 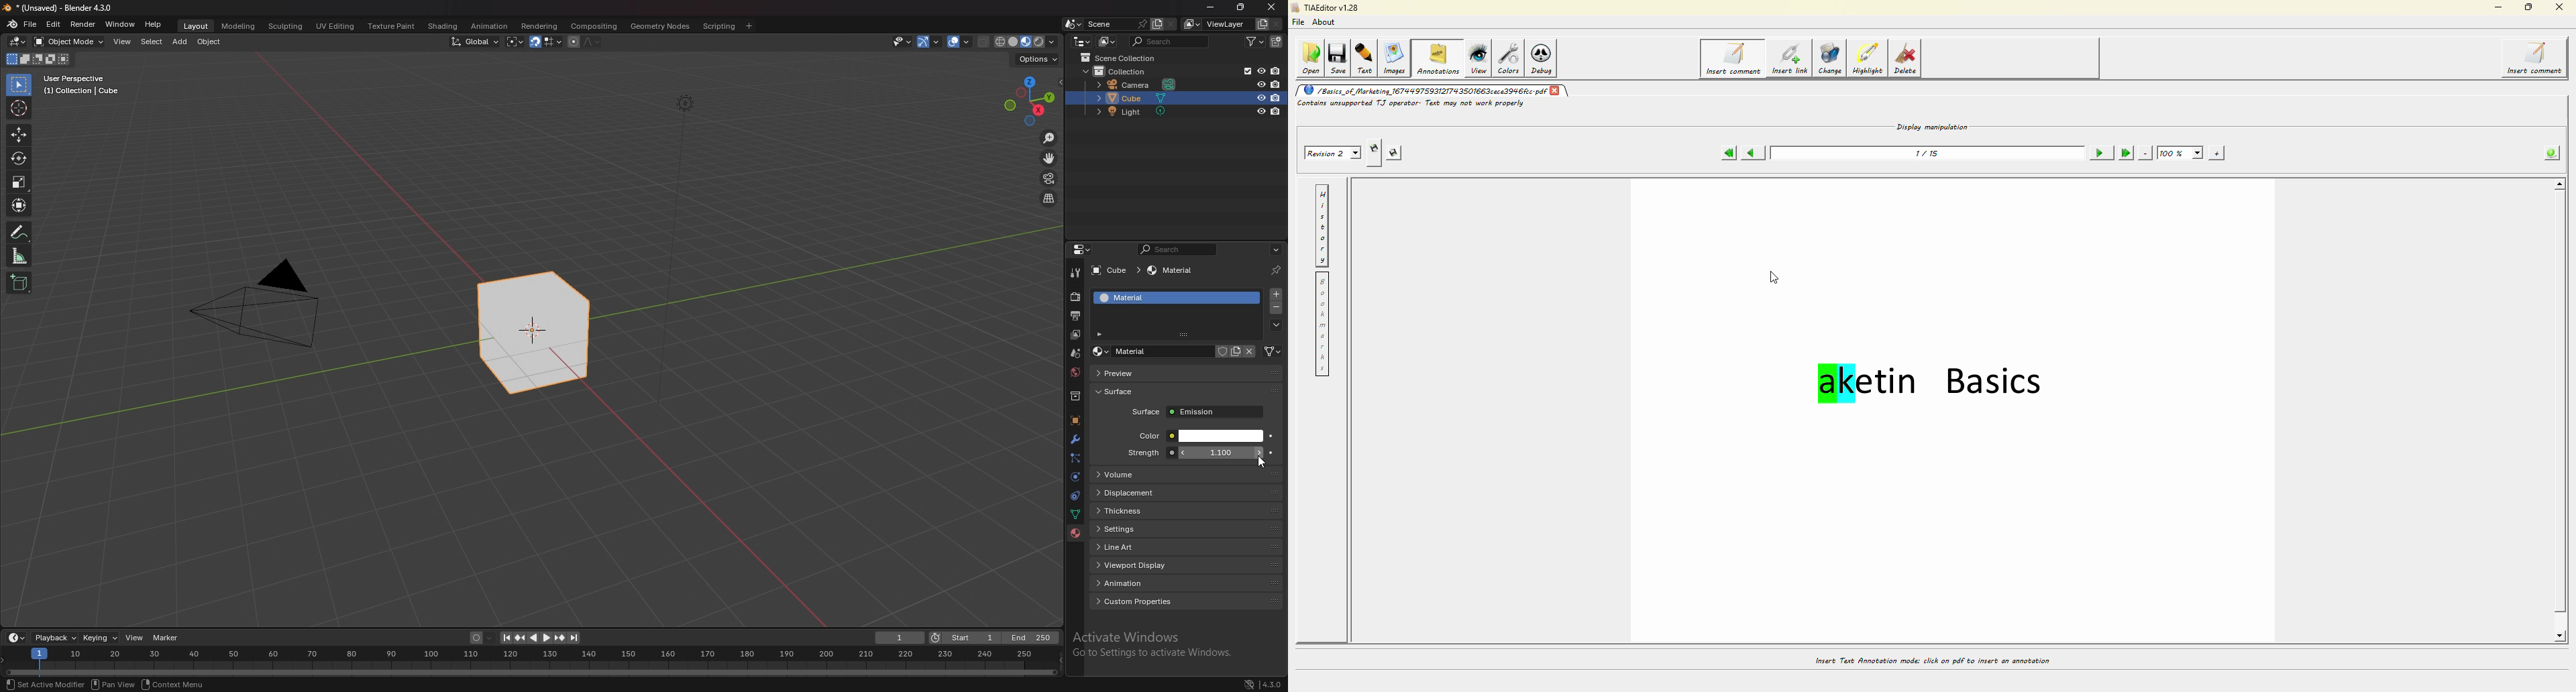 I want to click on add cube, so click(x=19, y=284).